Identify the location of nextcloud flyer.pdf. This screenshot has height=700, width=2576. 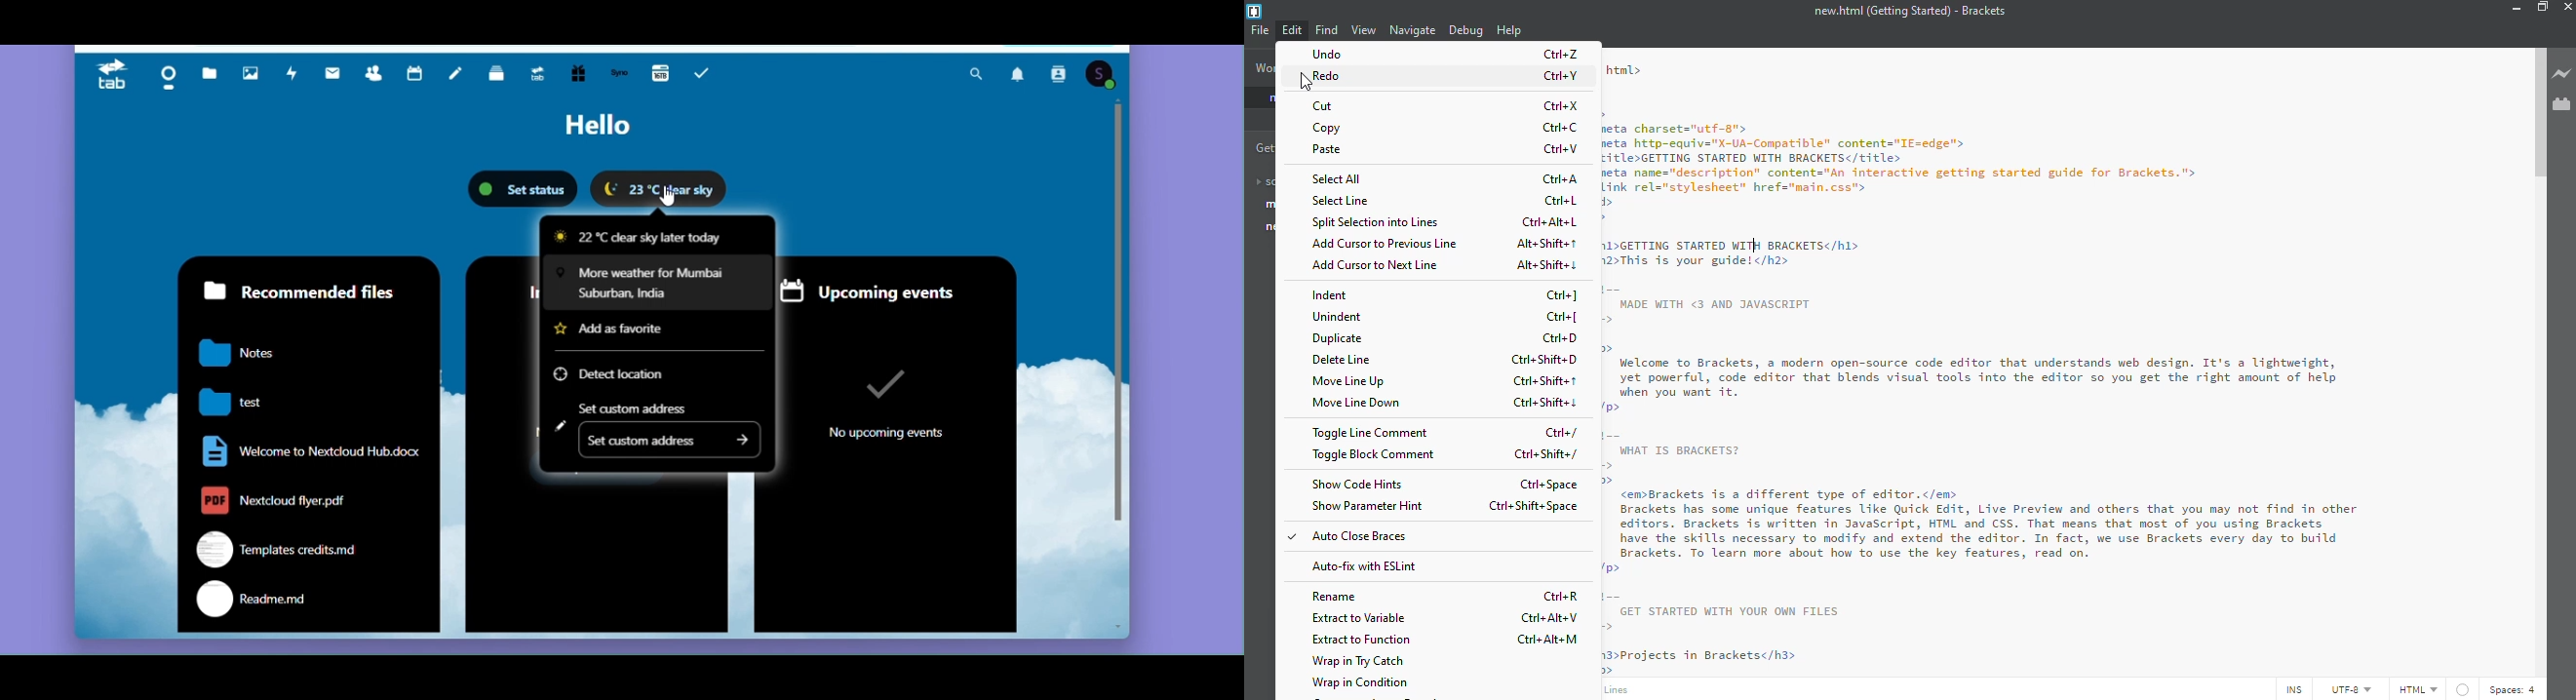
(267, 501).